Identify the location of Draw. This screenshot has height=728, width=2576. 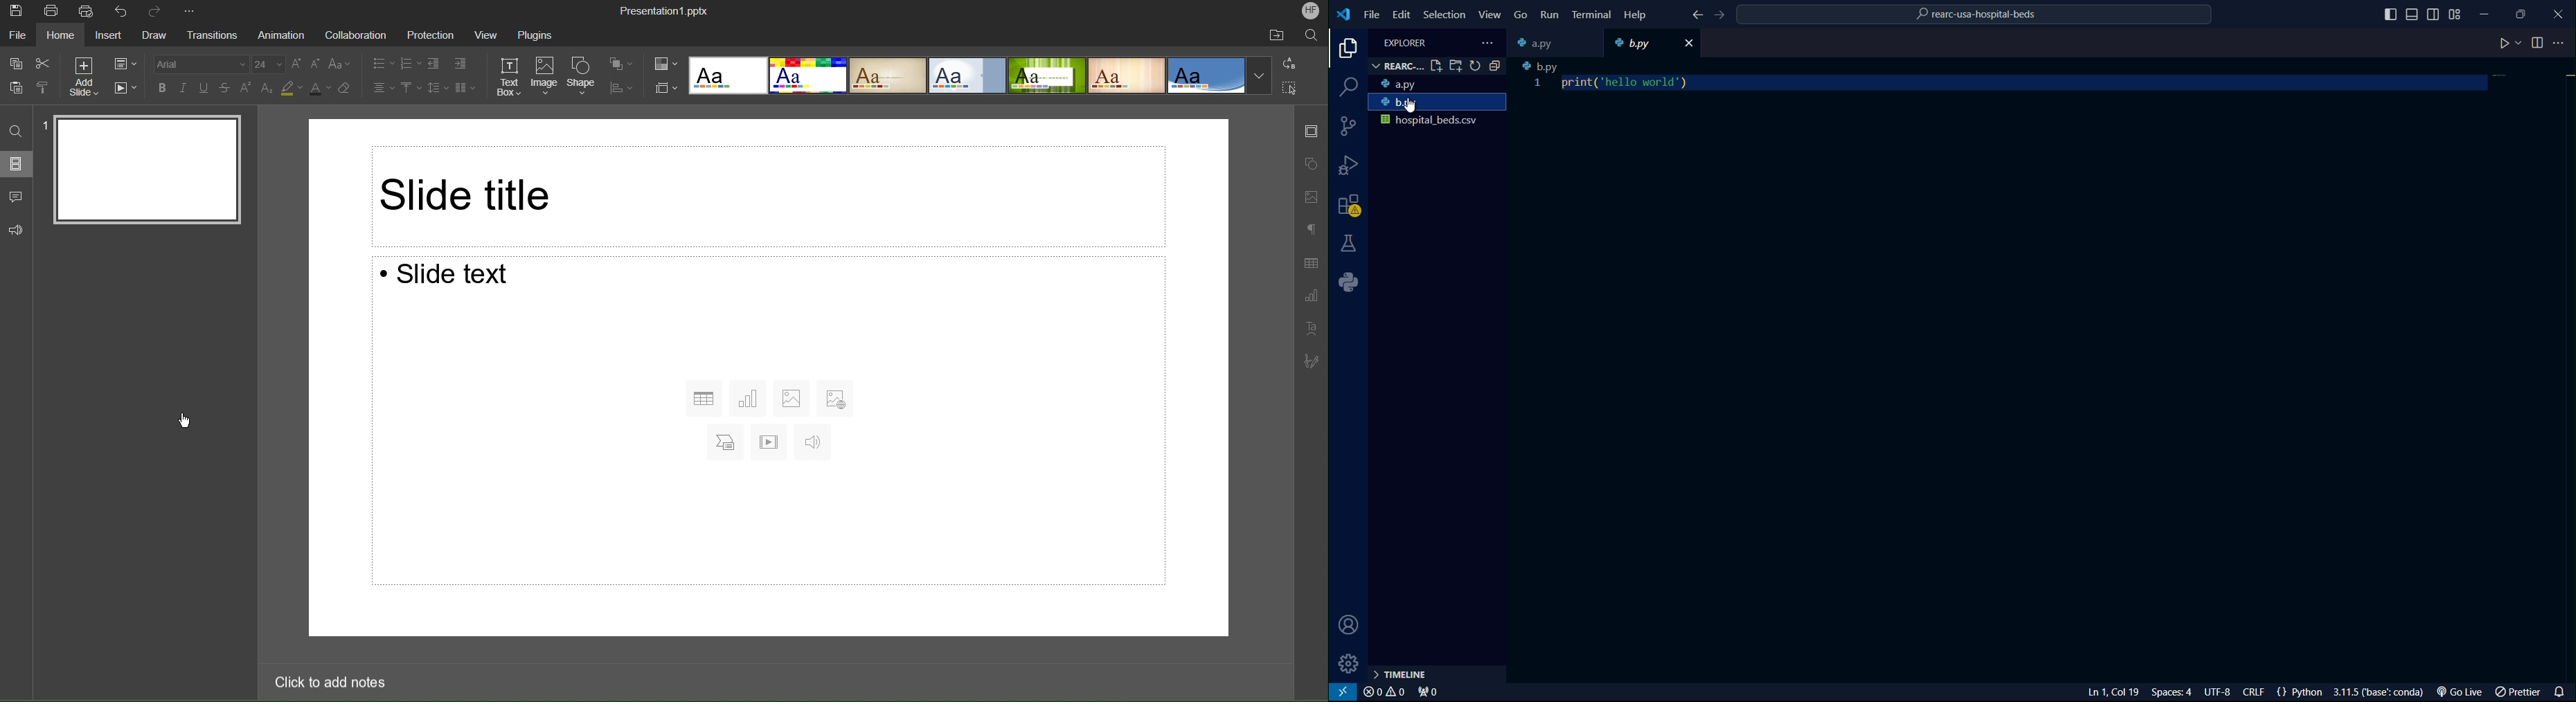
(154, 36).